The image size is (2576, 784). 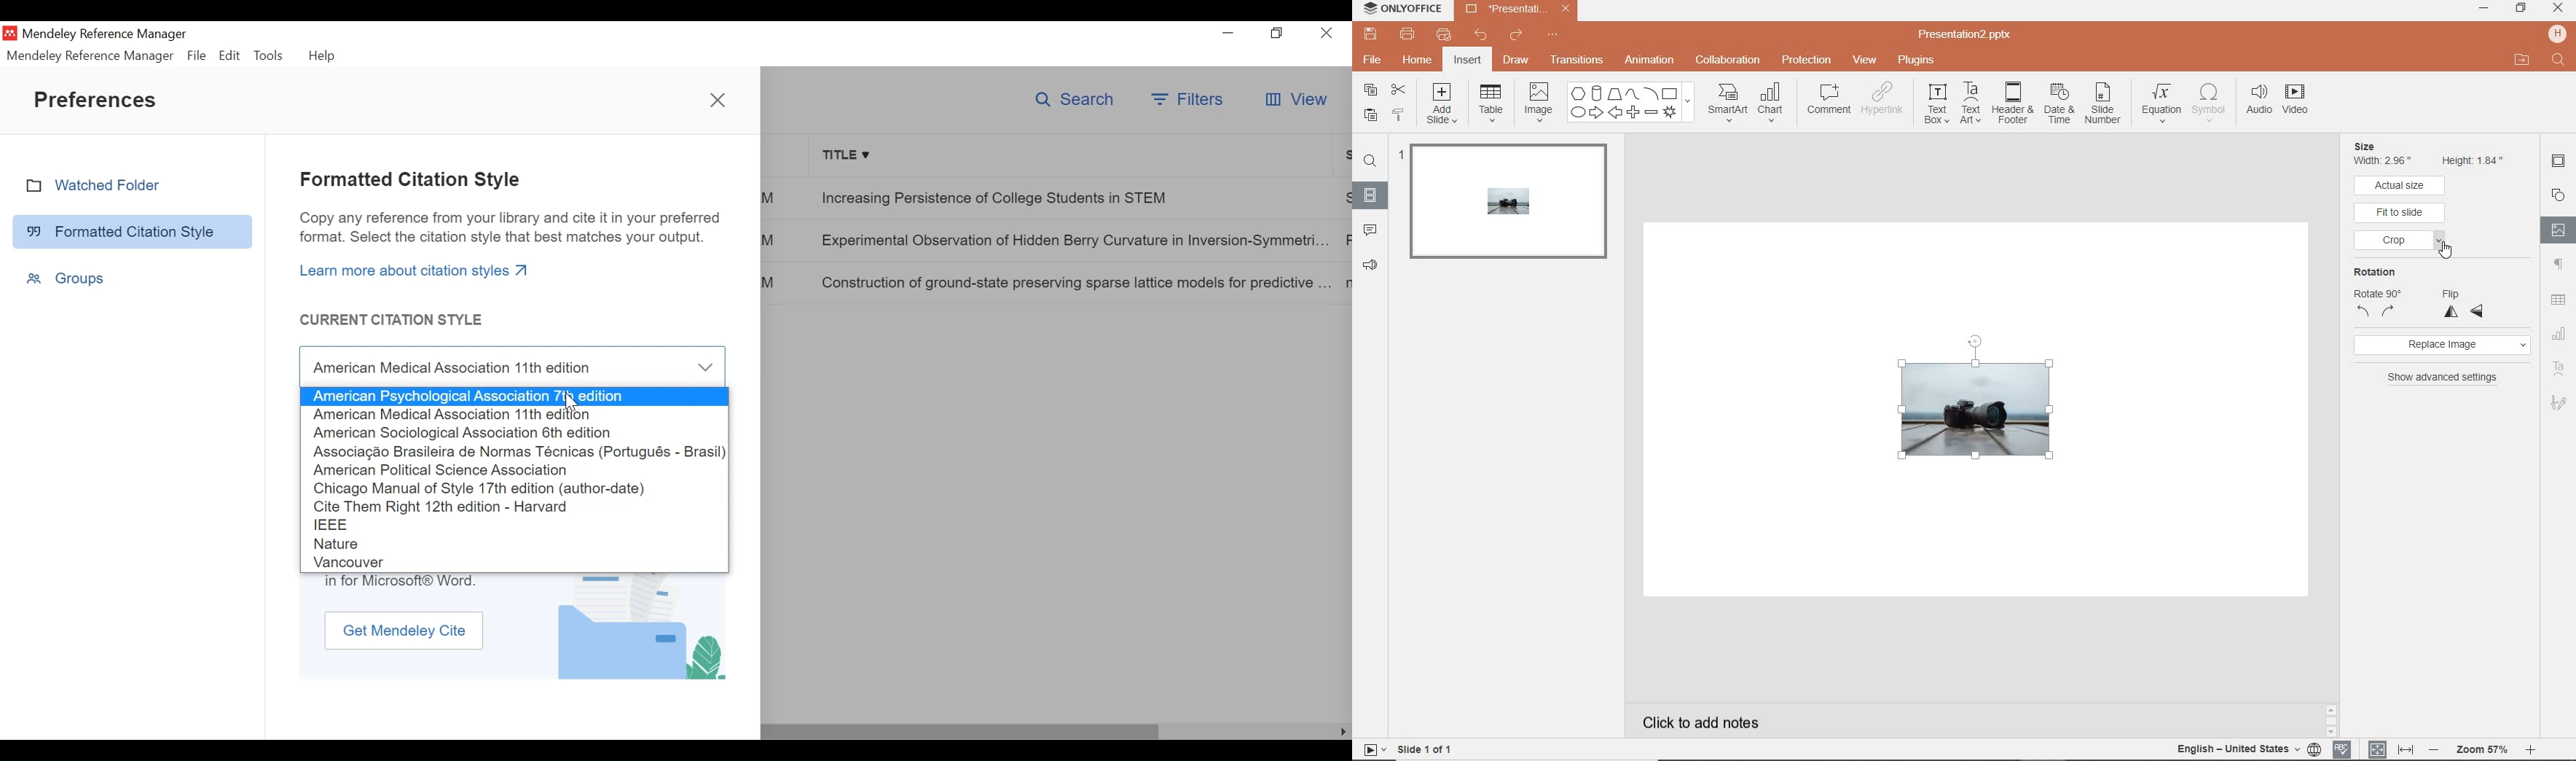 What do you see at coordinates (1561, 37) in the screenshot?
I see `customize quick access toolbar` at bounding box center [1561, 37].